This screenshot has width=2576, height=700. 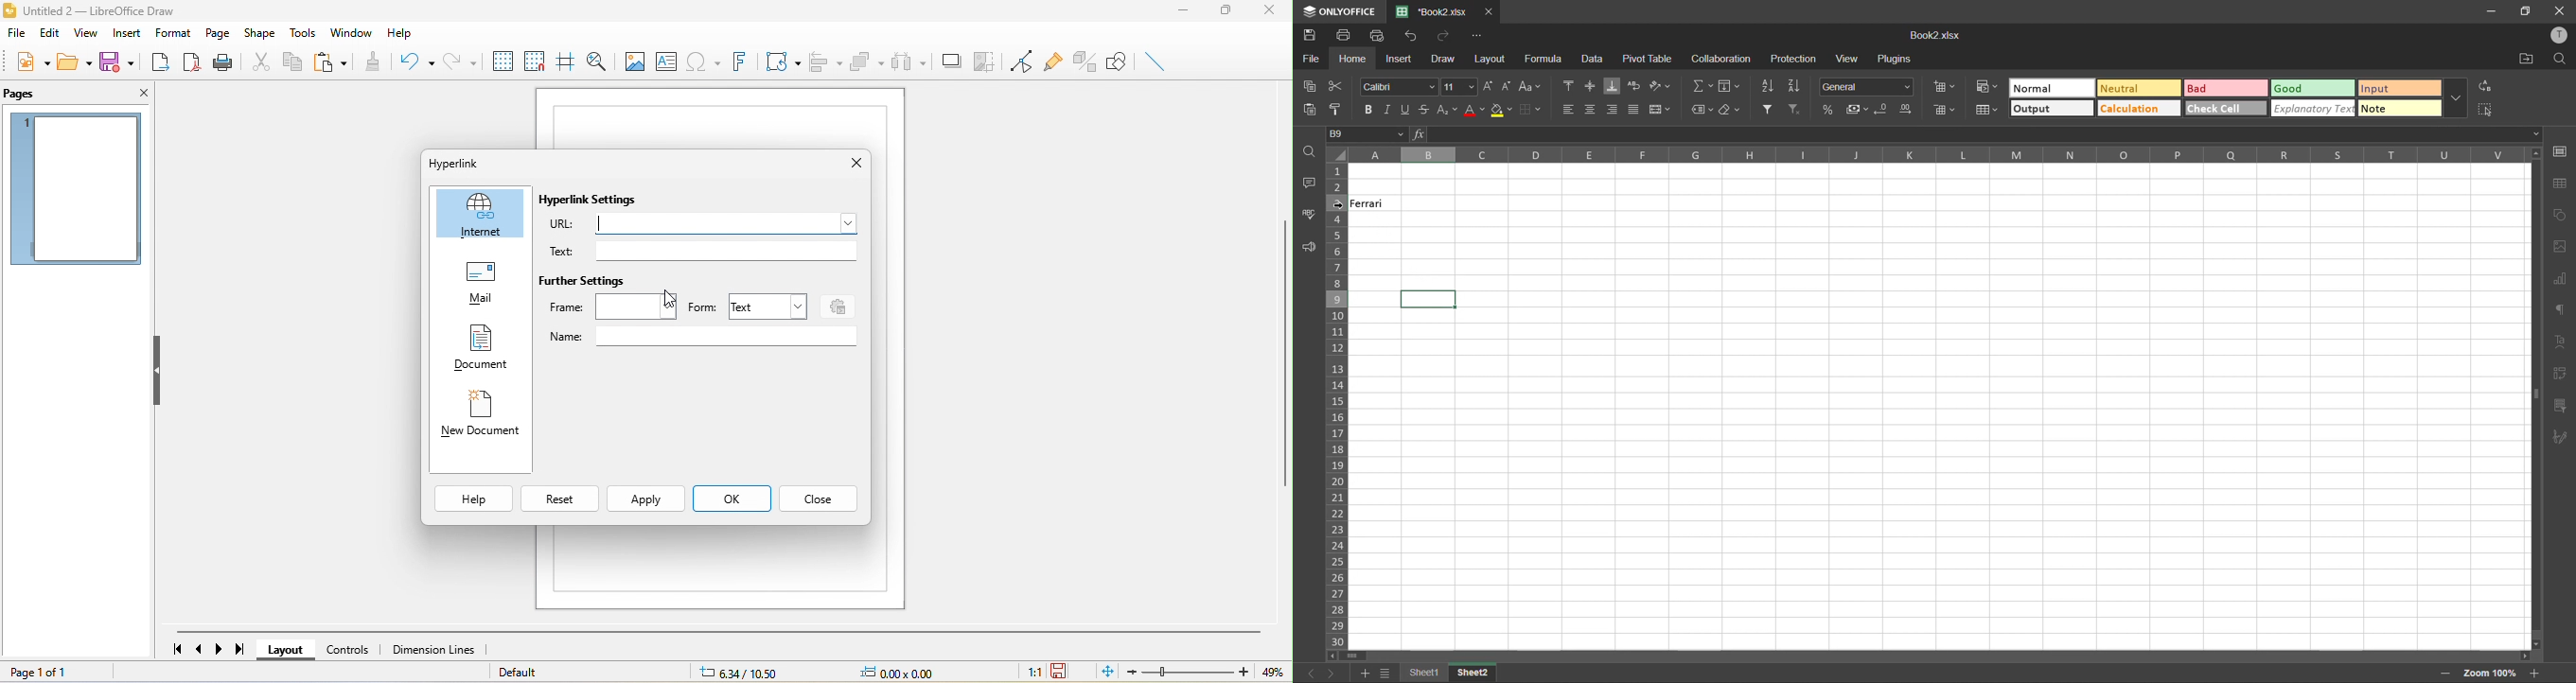 What do you see at coordinates (743, 61) in the screenshot?
I see `font work text` at bounding box center [743, 61].